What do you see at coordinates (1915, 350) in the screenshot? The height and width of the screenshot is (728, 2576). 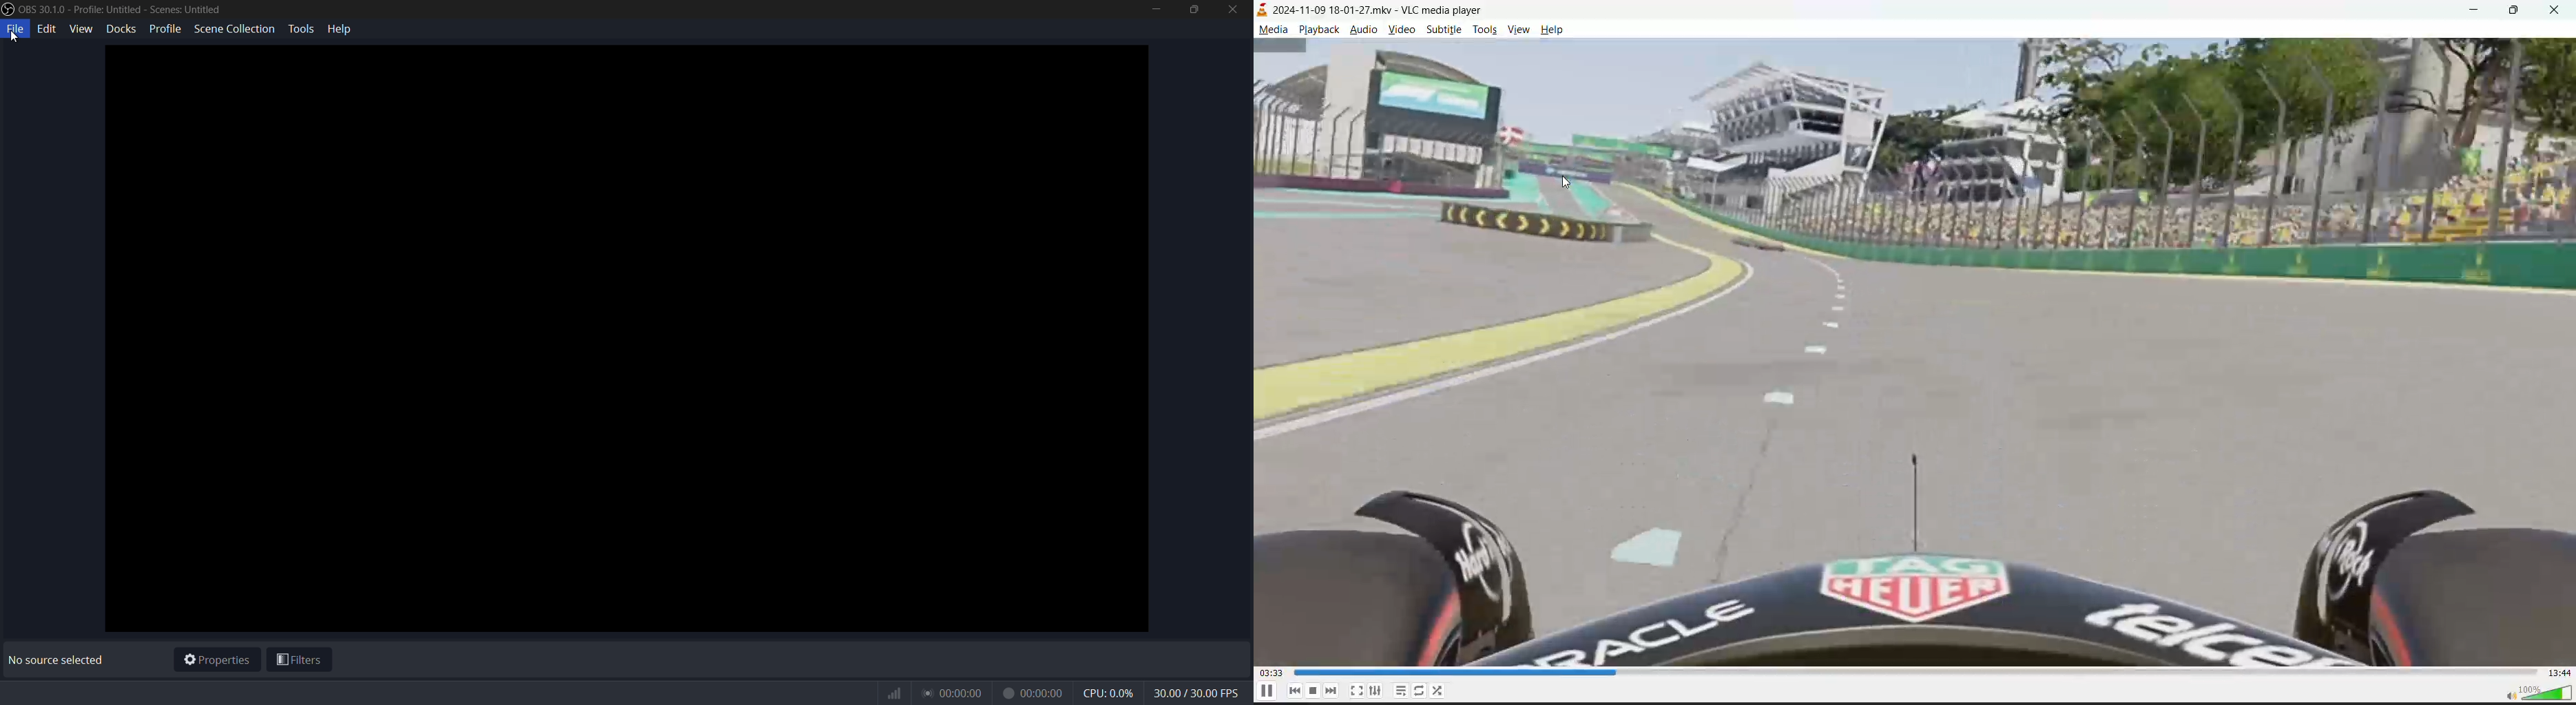 I see `playing zoomed in video` at bounding box center [1915, 350].